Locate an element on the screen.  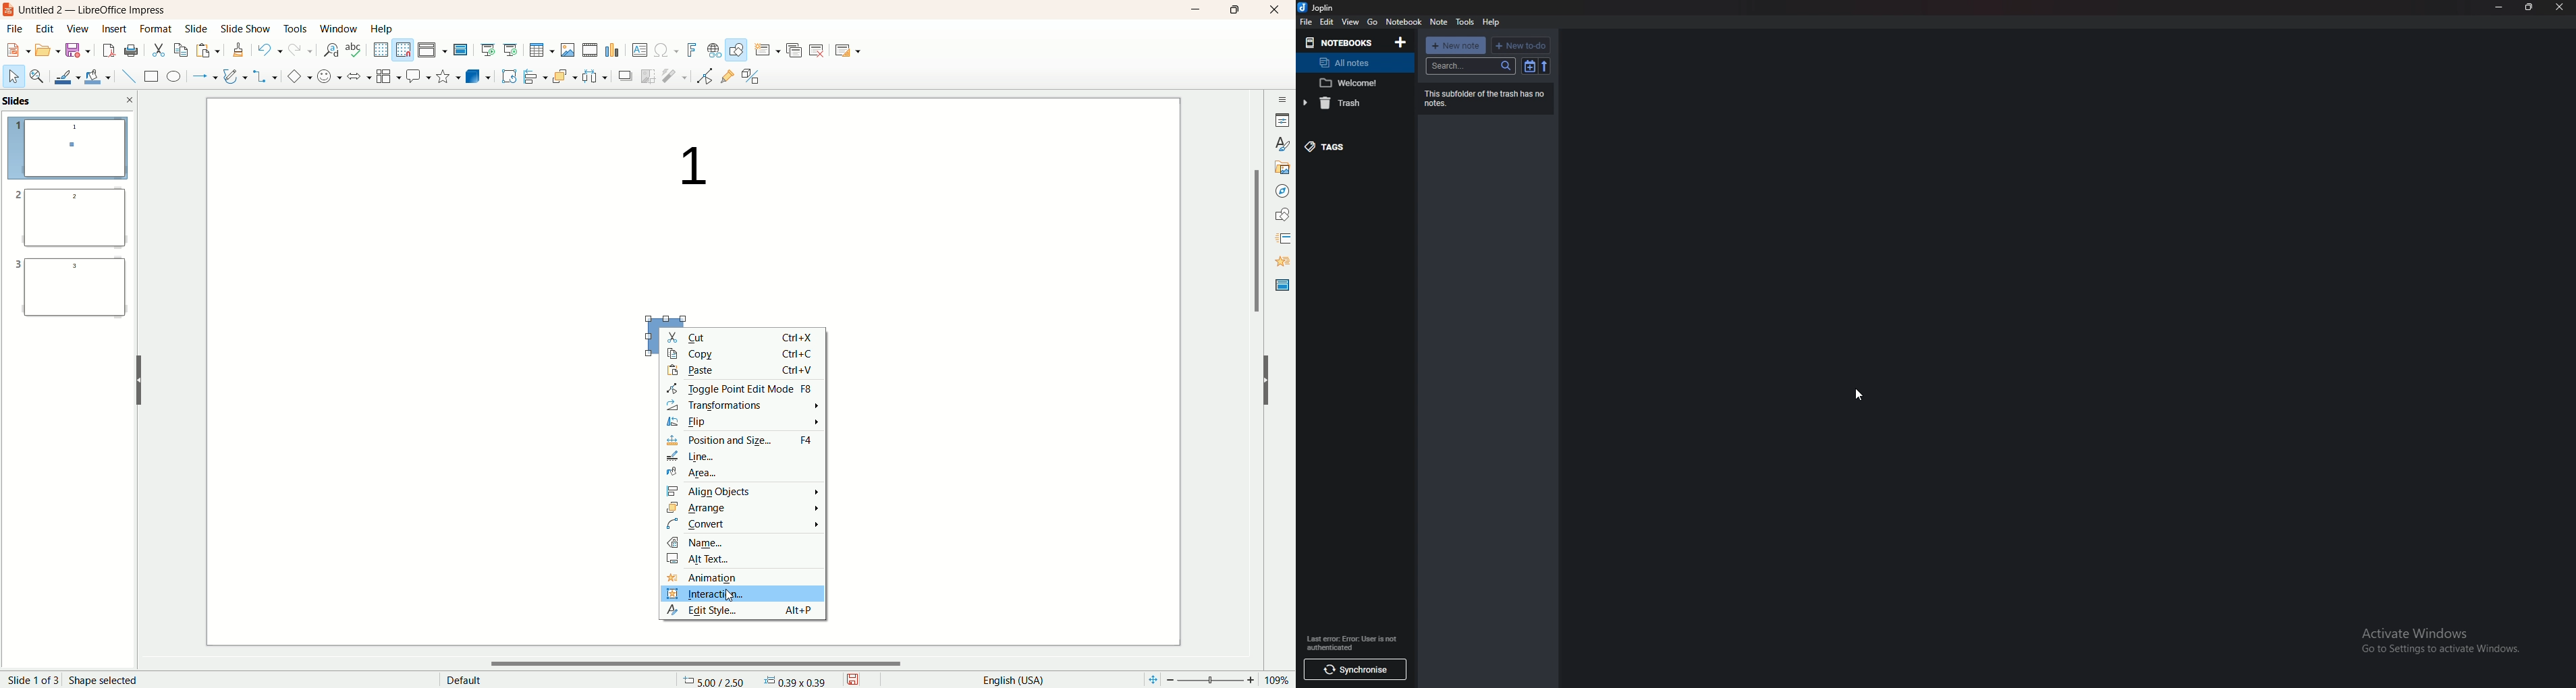
go is located at coordinates (1374, 22).